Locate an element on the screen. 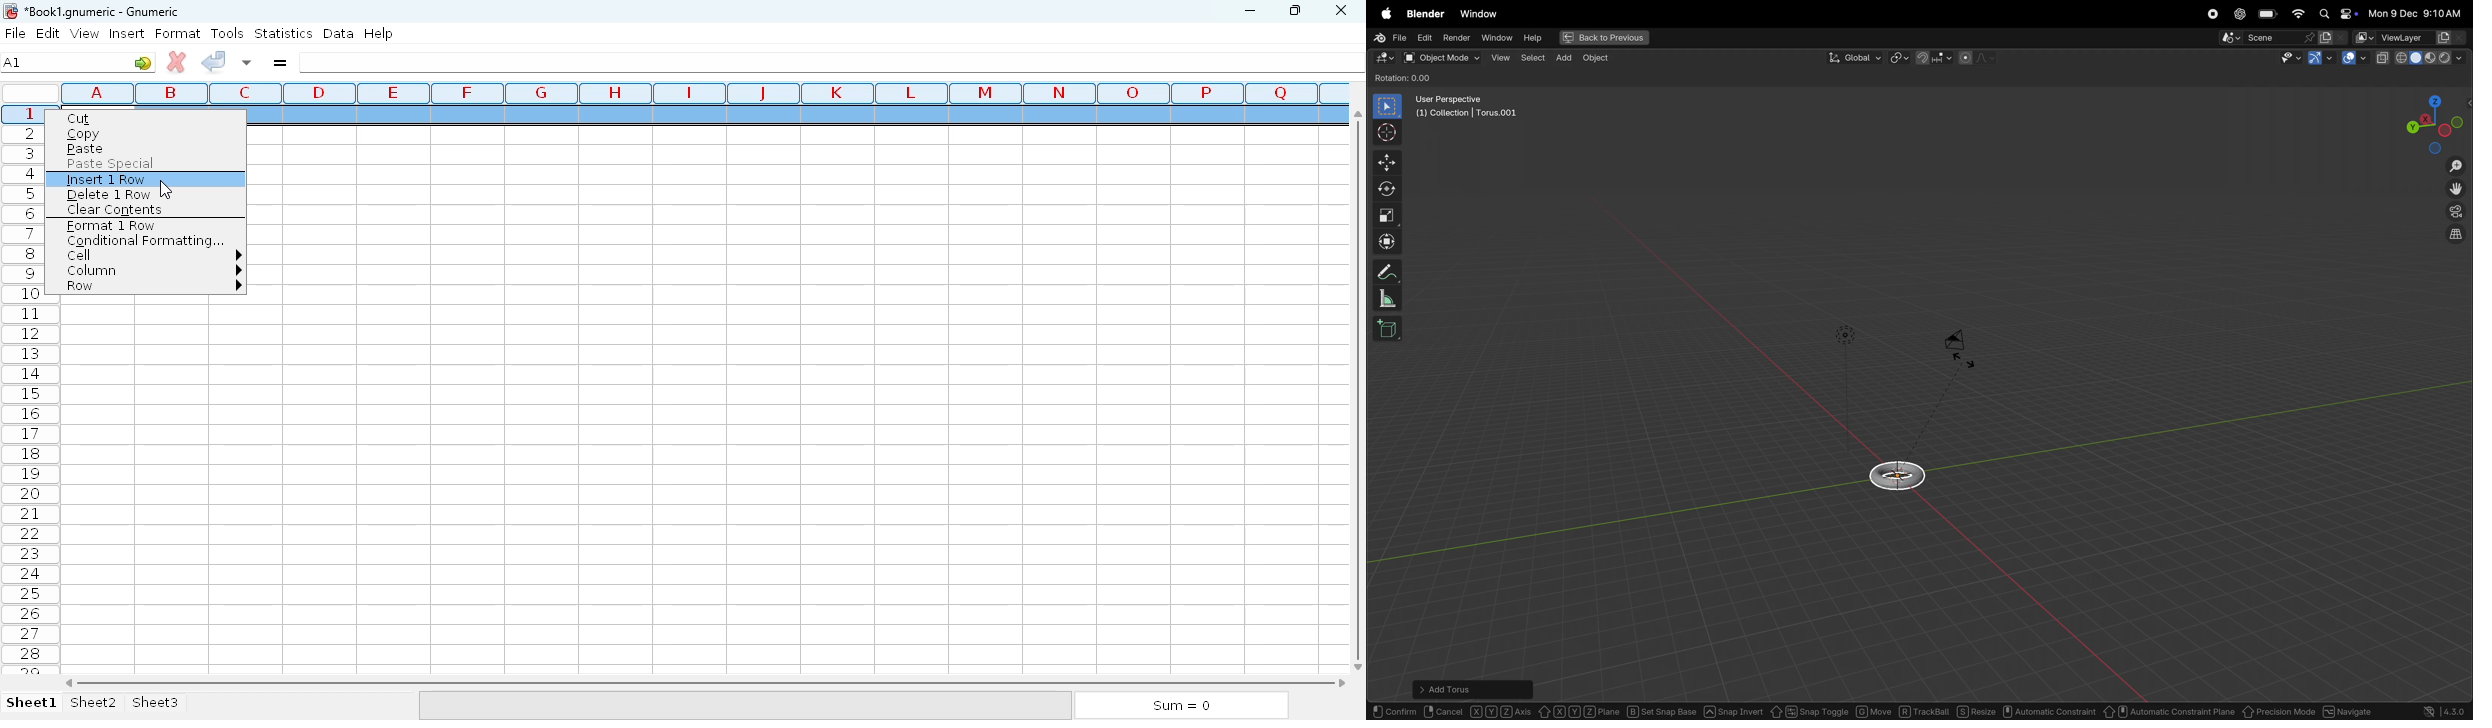 The width and height of the screenshot is (2492, 728). wifi is located at coordinates (2298, 14).